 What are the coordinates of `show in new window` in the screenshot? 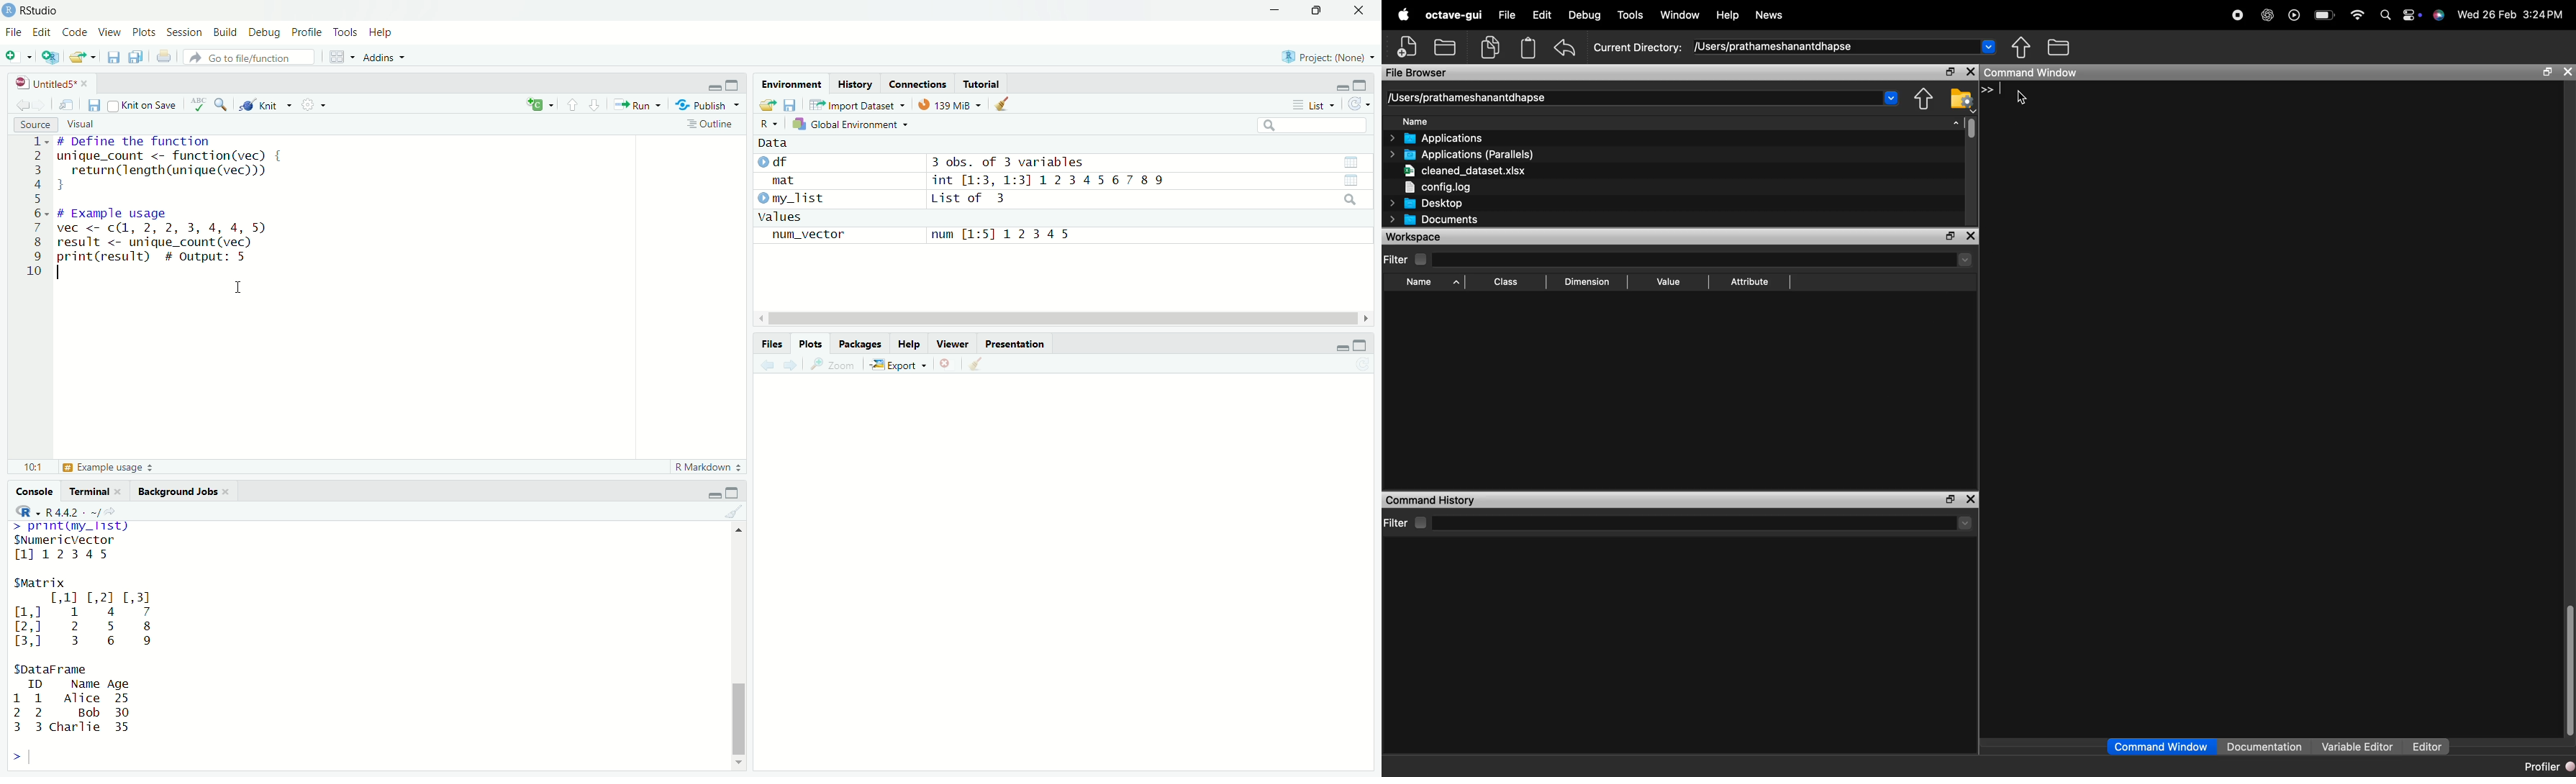 It's located at (66, 105).